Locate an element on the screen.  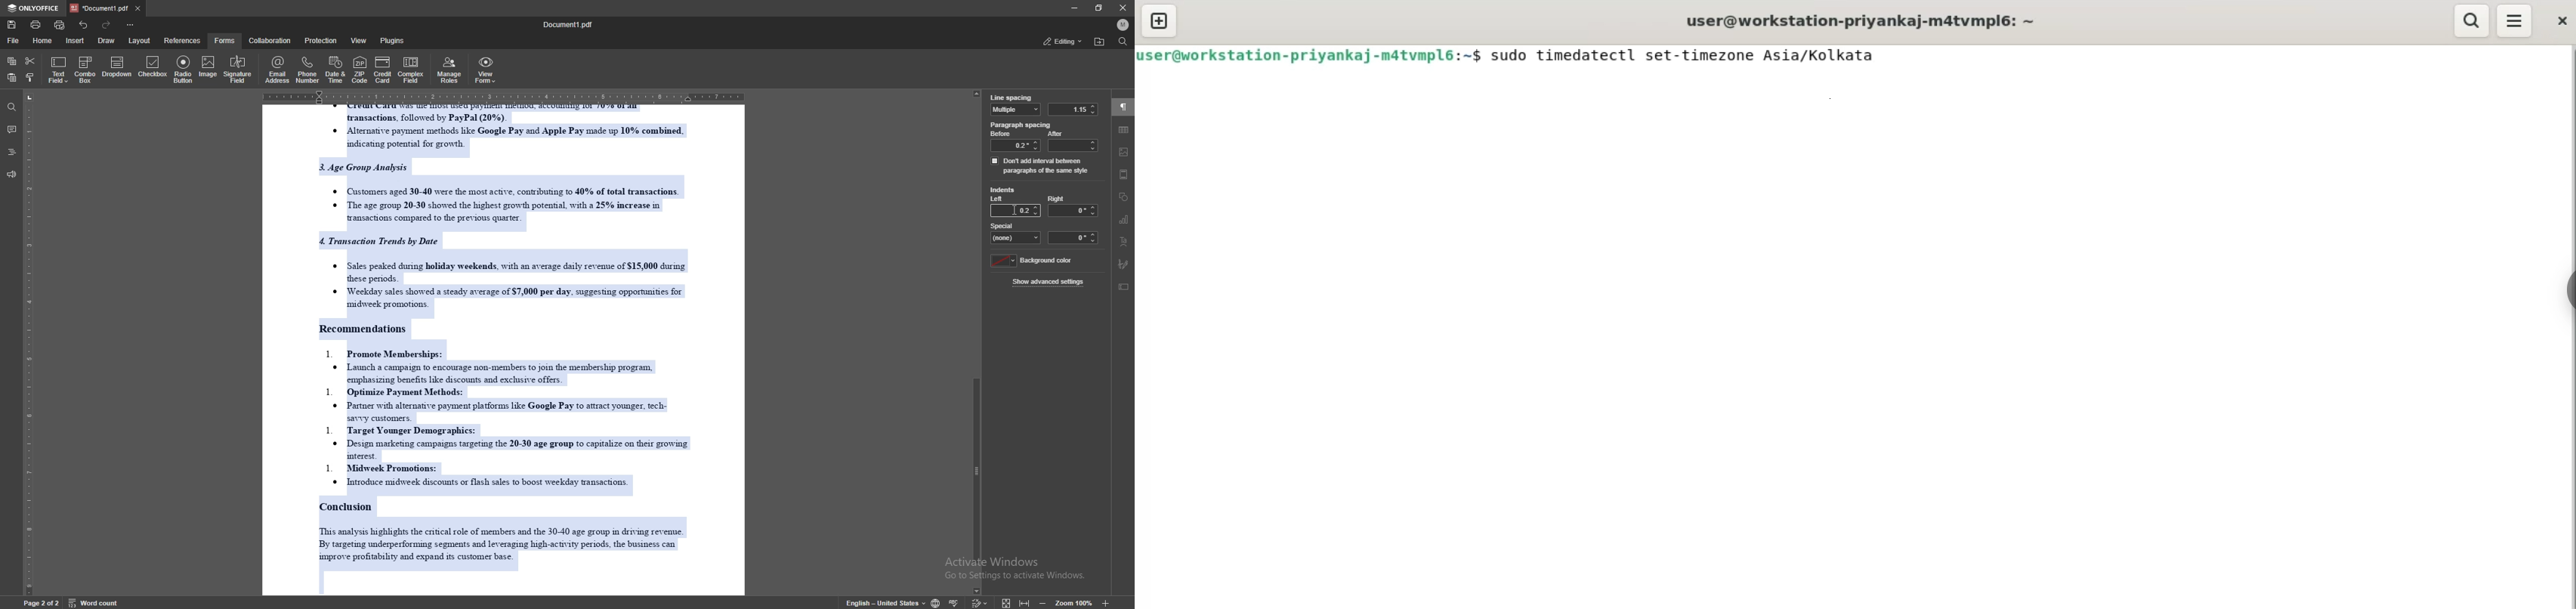
zoom out is located at coordinates (1045, 601).